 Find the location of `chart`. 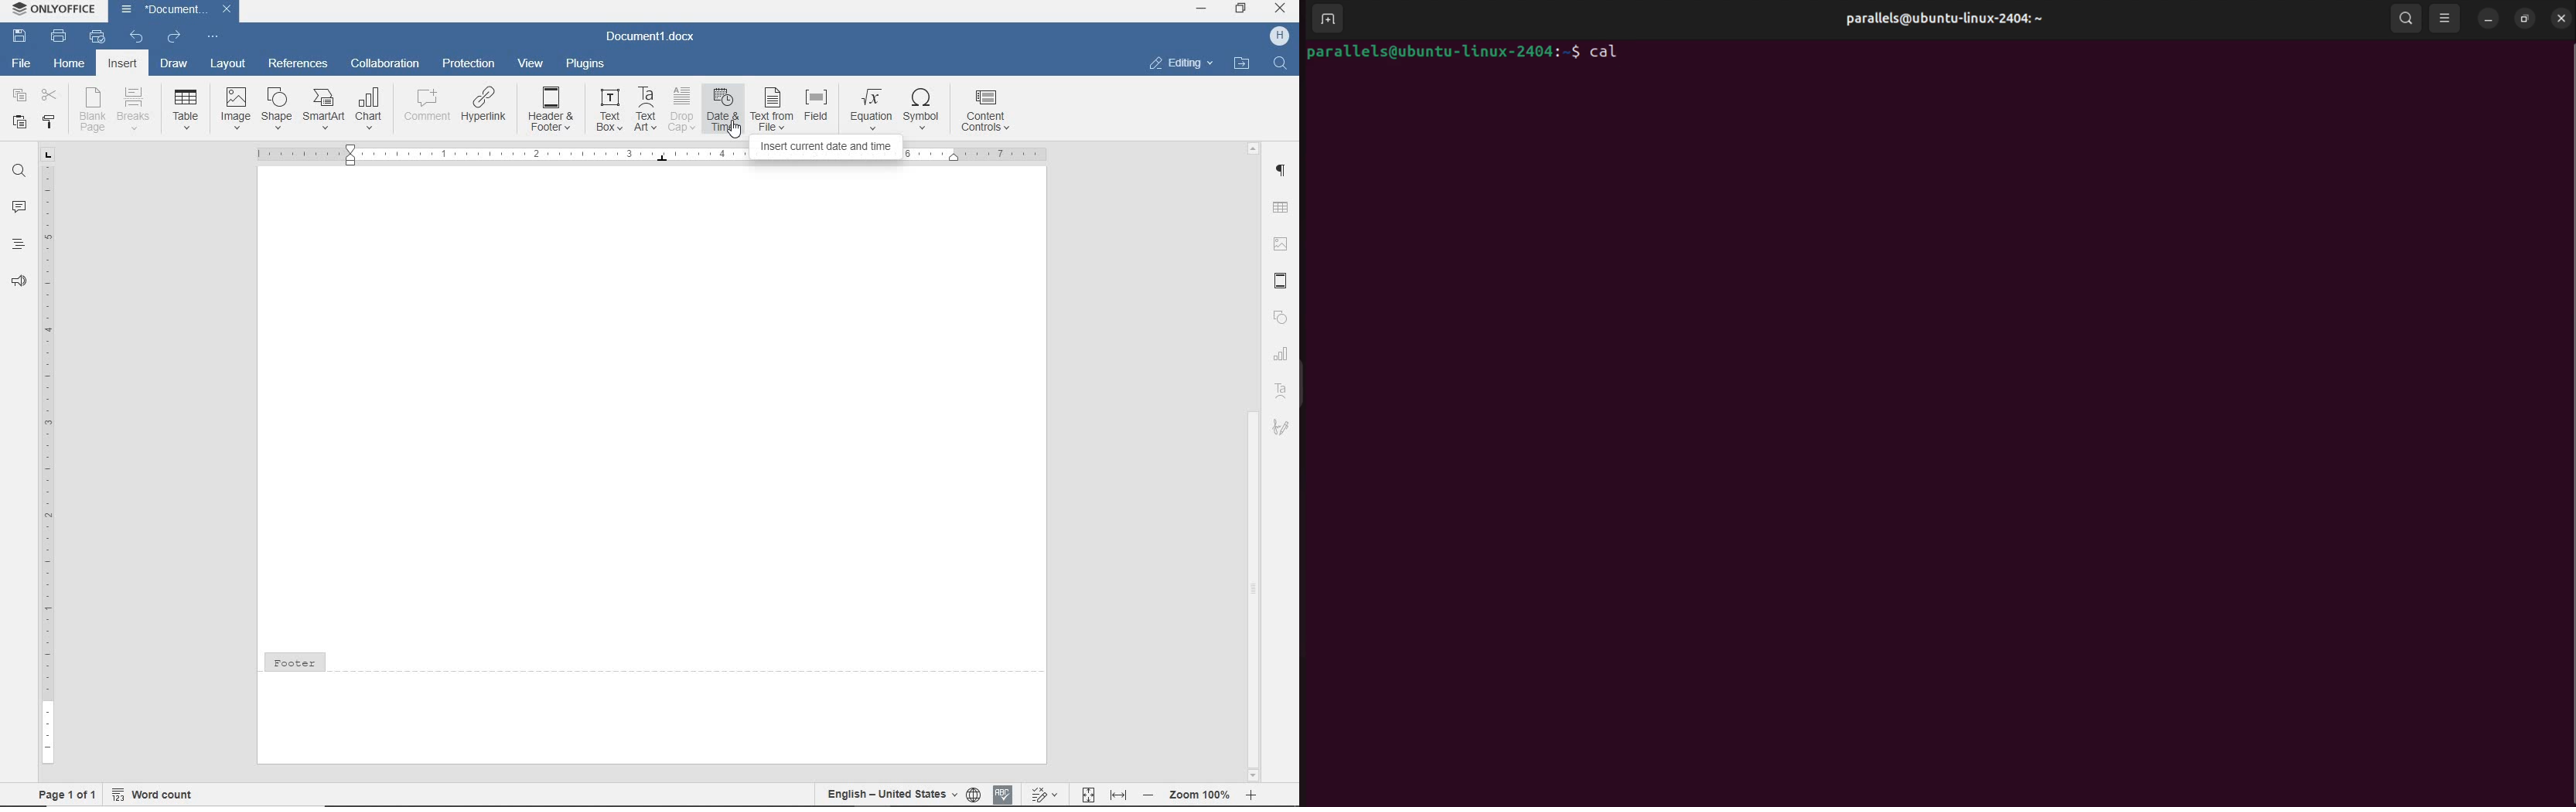

chart is located at coordinates (370, 107).